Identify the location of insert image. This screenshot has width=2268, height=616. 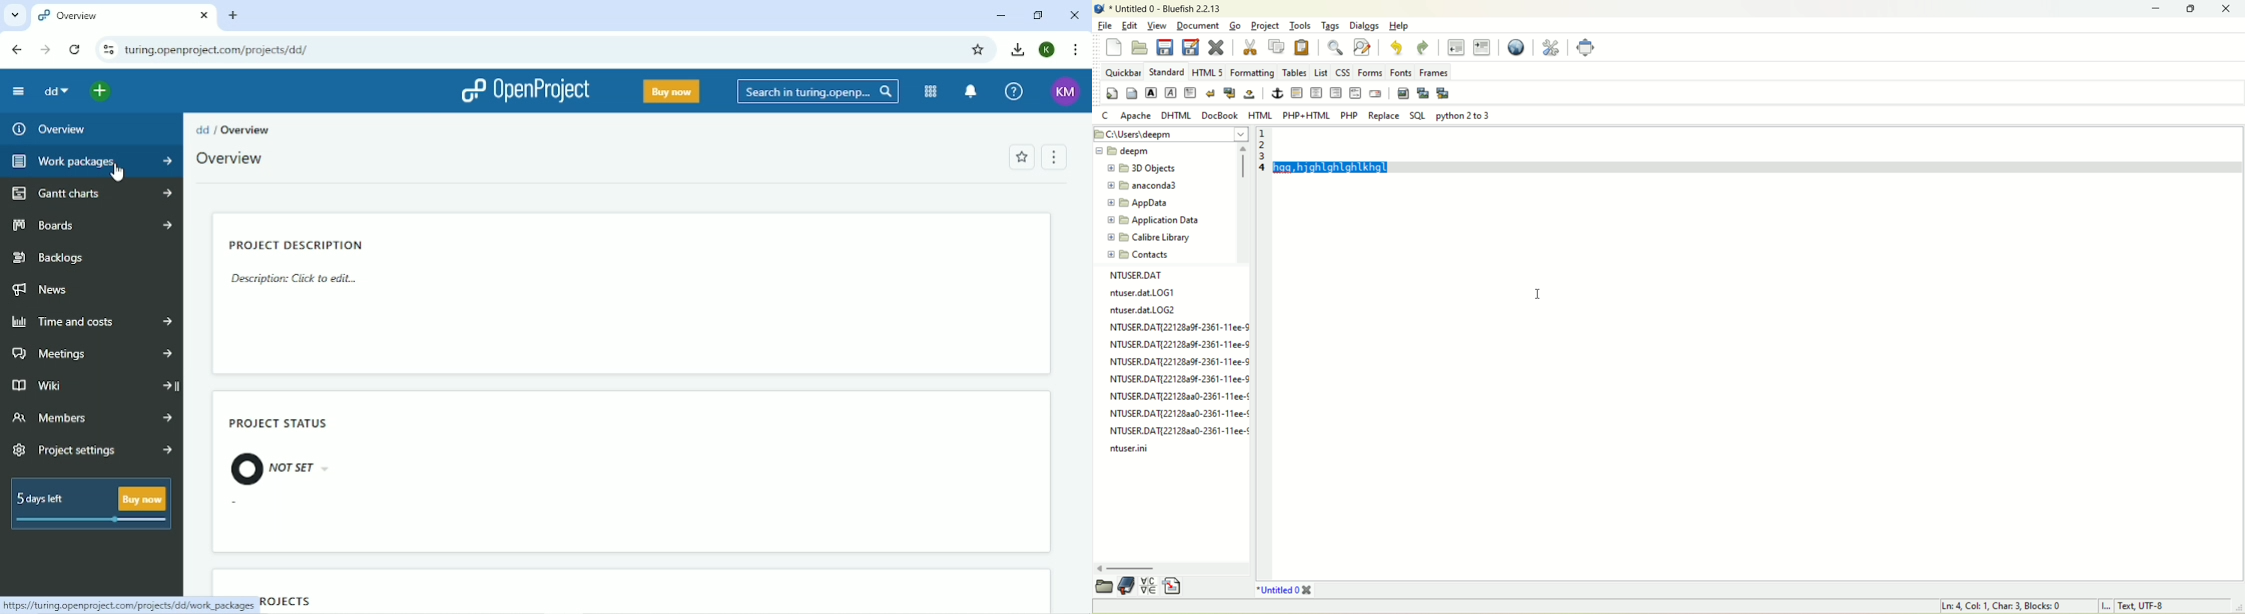
(1403, 94).